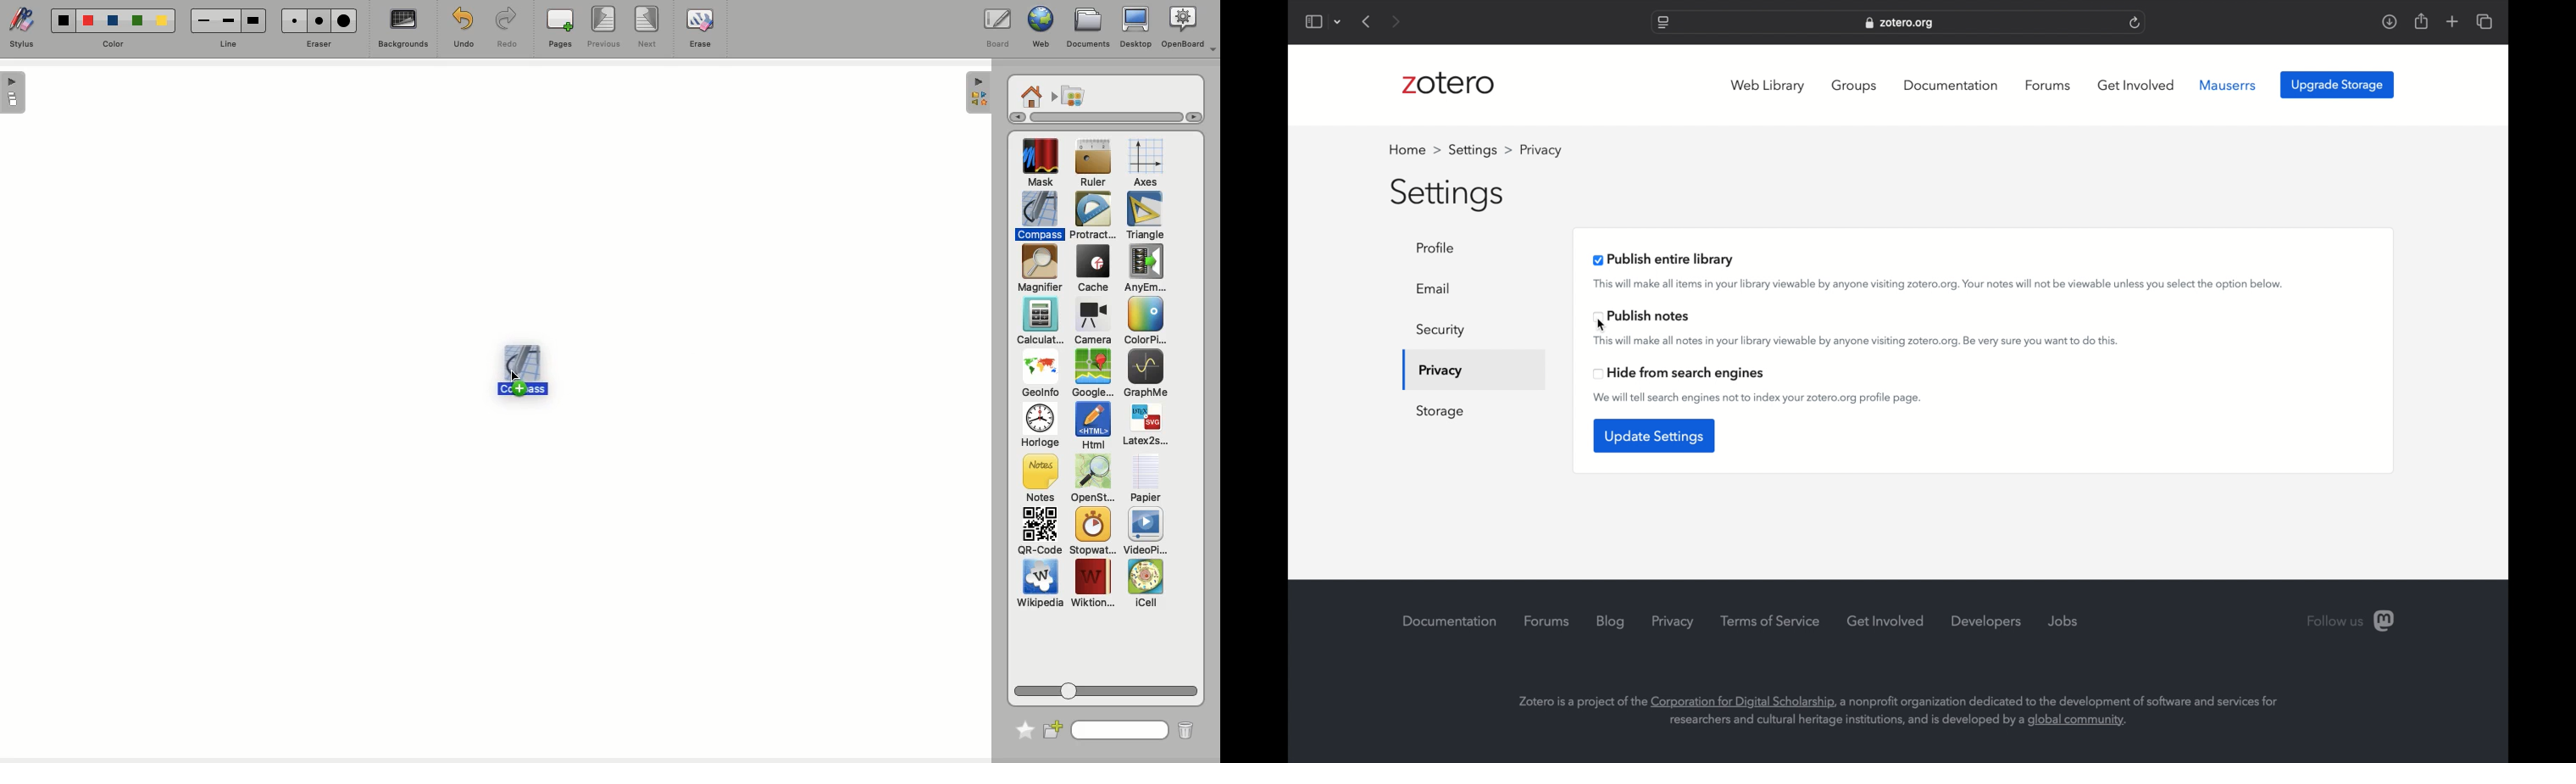 This screenshot has height=784, width=2576. I want to click on documentation, so click(1450, 621).